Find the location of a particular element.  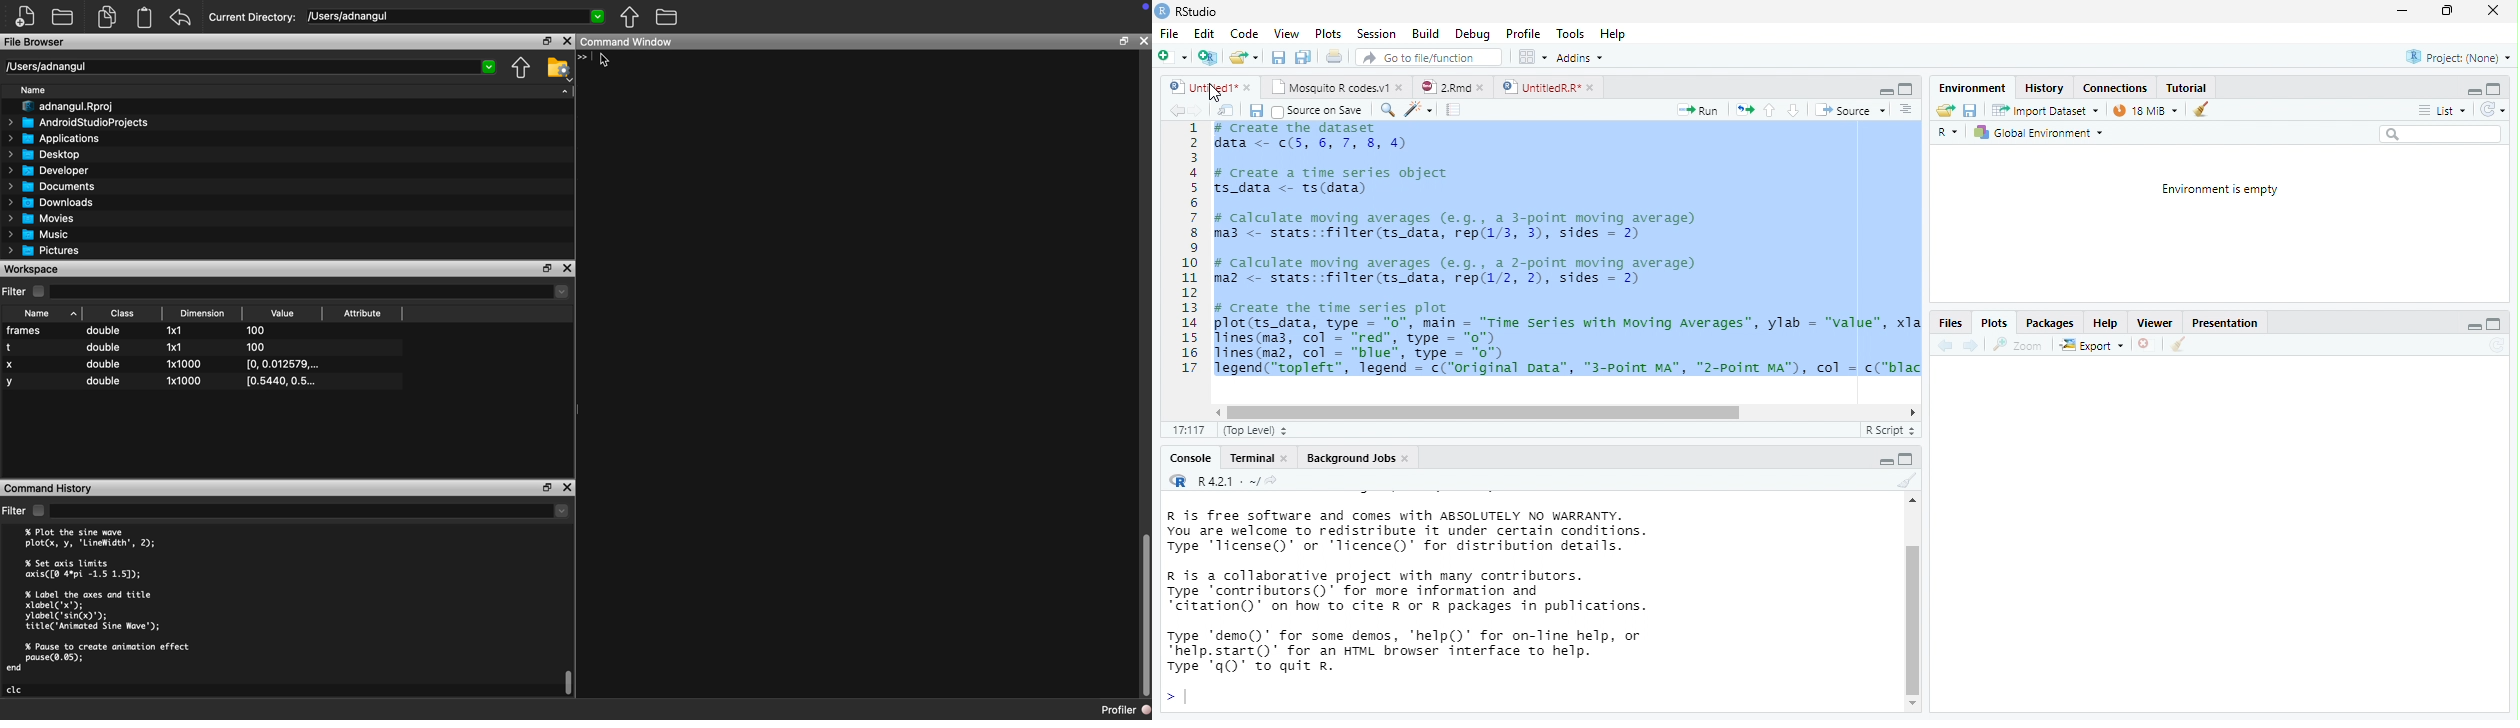

Filter is located at coordinates (14, 511).